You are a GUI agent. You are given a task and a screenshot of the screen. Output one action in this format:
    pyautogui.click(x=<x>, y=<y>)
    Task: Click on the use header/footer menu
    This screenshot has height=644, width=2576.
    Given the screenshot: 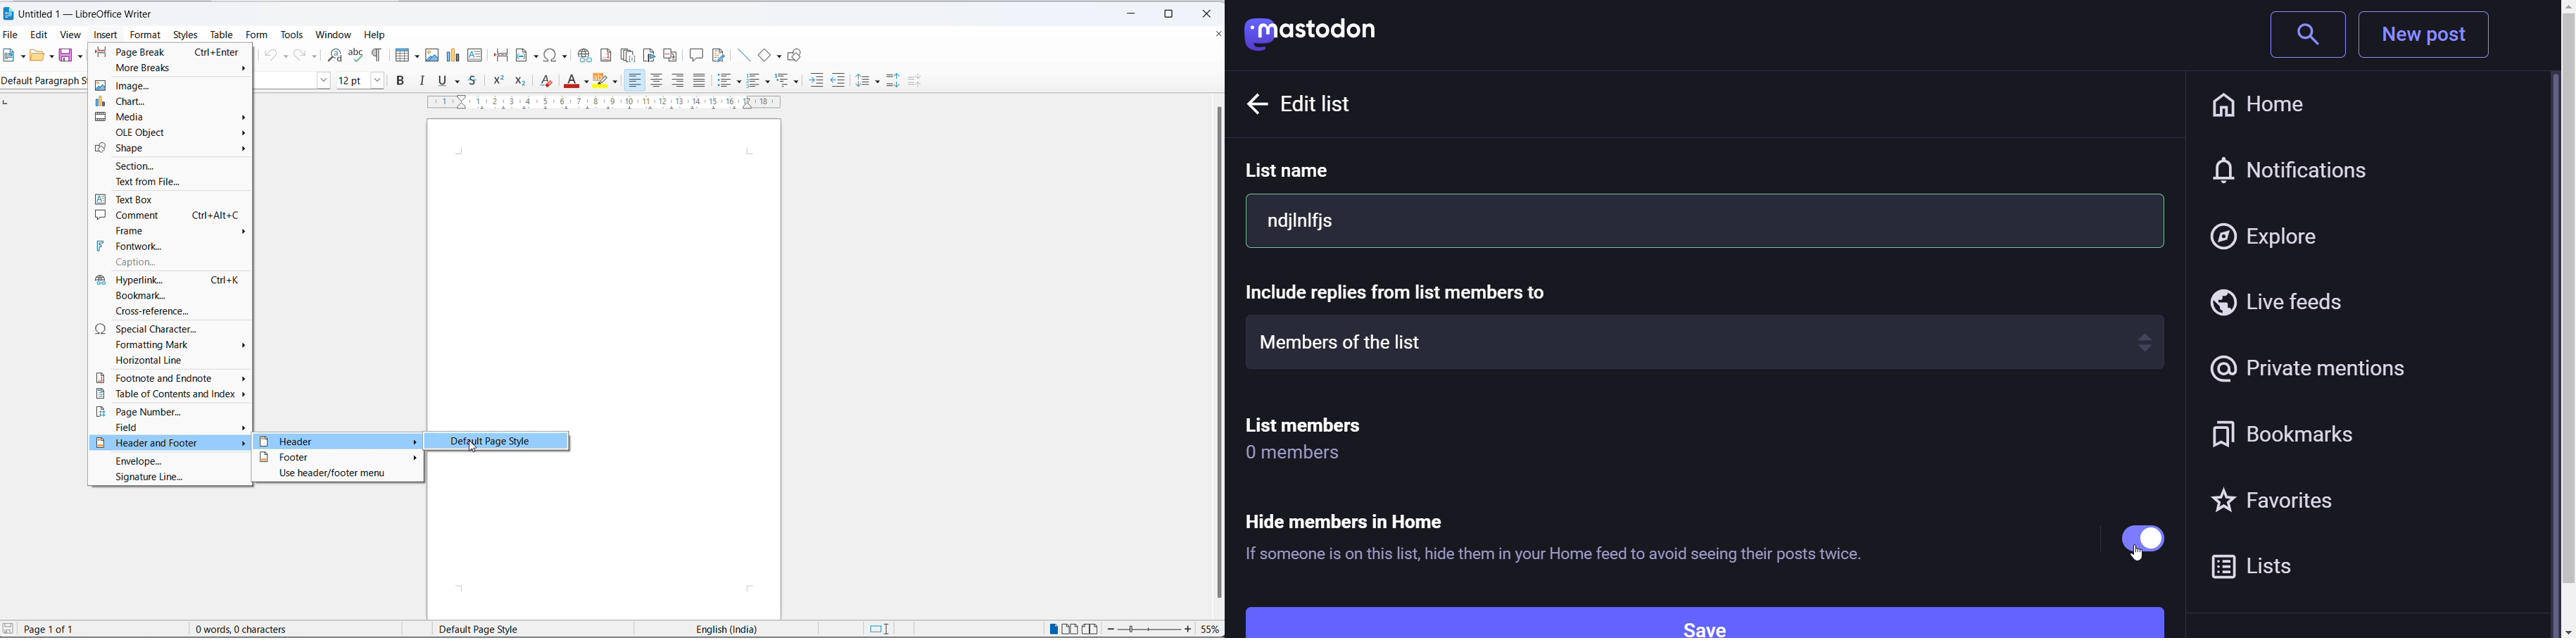 What is the action you would take?
    pyautogui.click(x=338, y=476)
    